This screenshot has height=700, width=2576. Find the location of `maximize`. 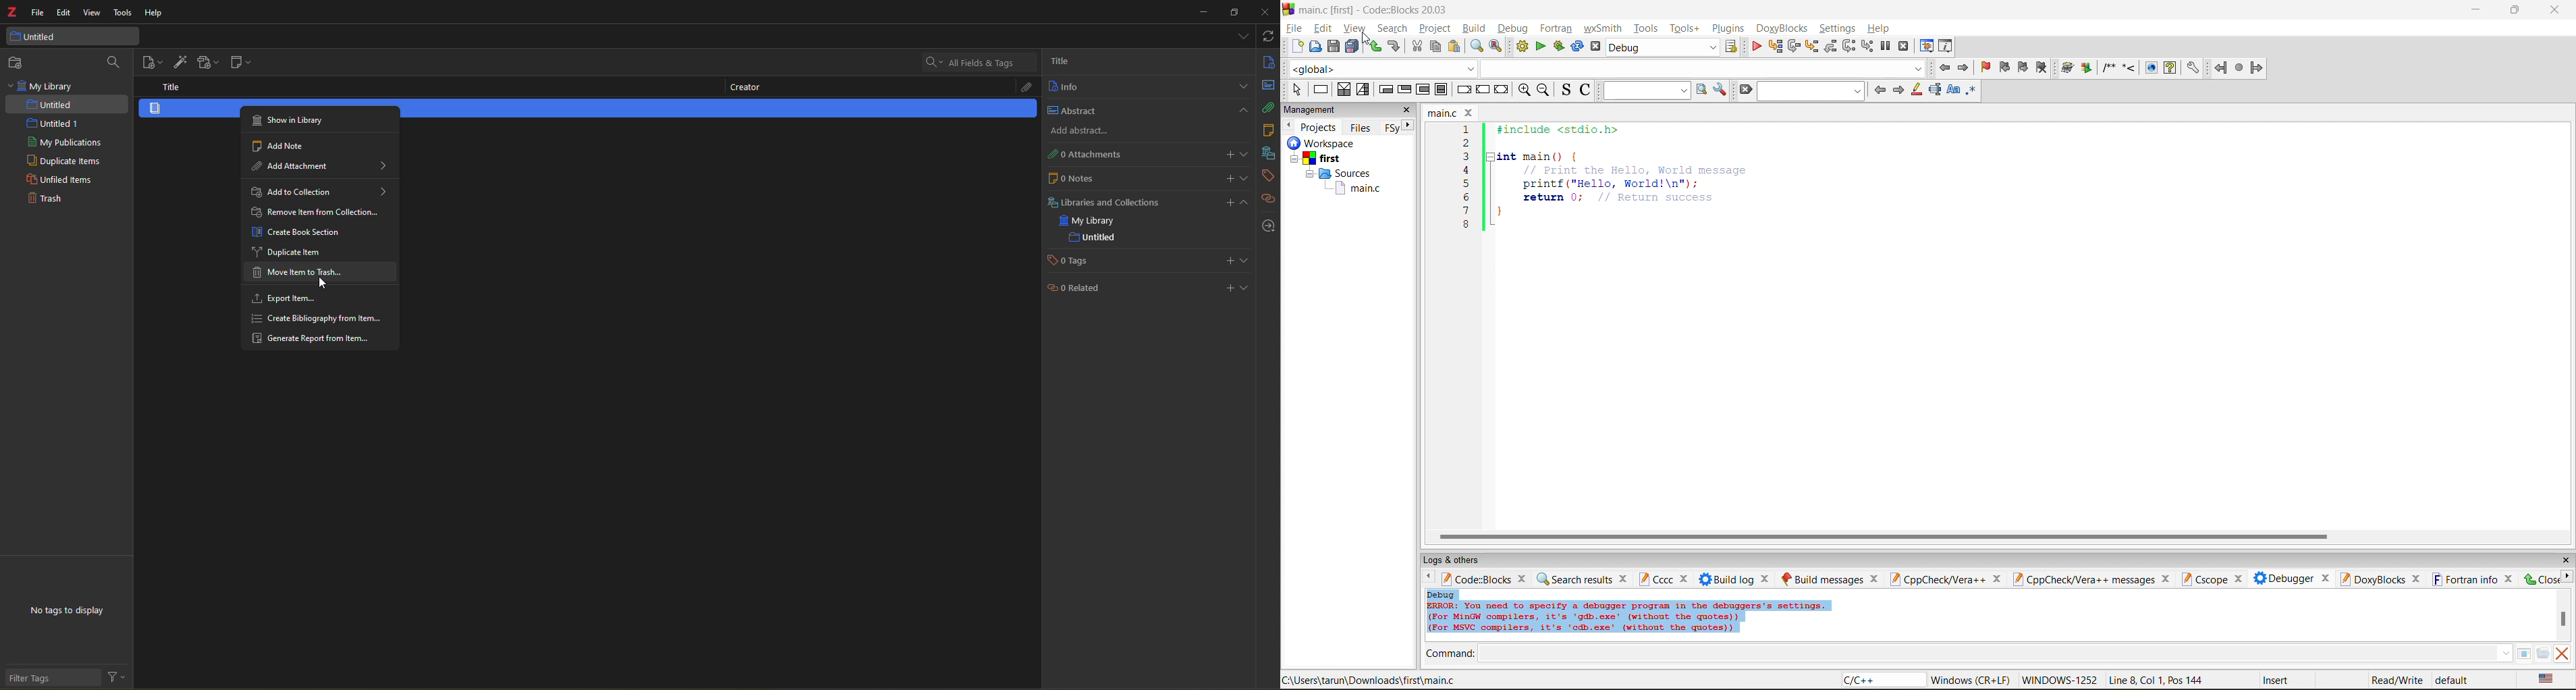

maximize is located at coordinates (1235, 13).